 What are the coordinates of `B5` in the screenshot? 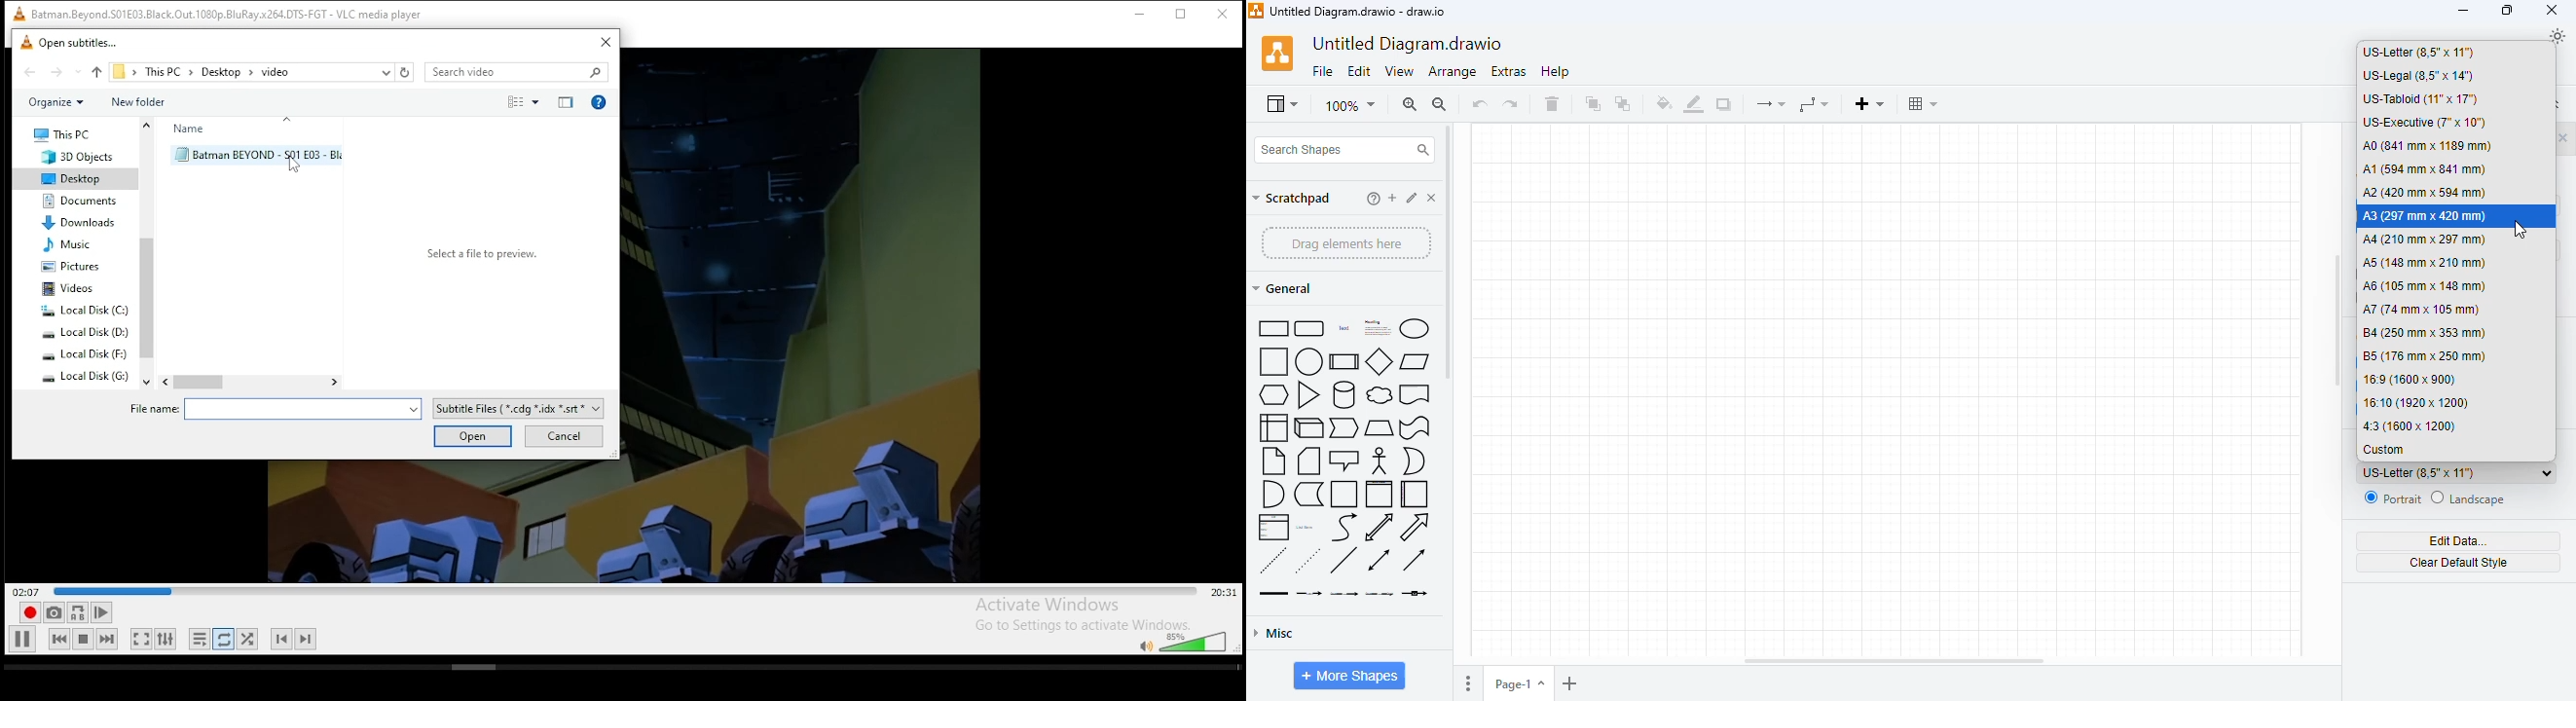 It's located at (2425, 356).